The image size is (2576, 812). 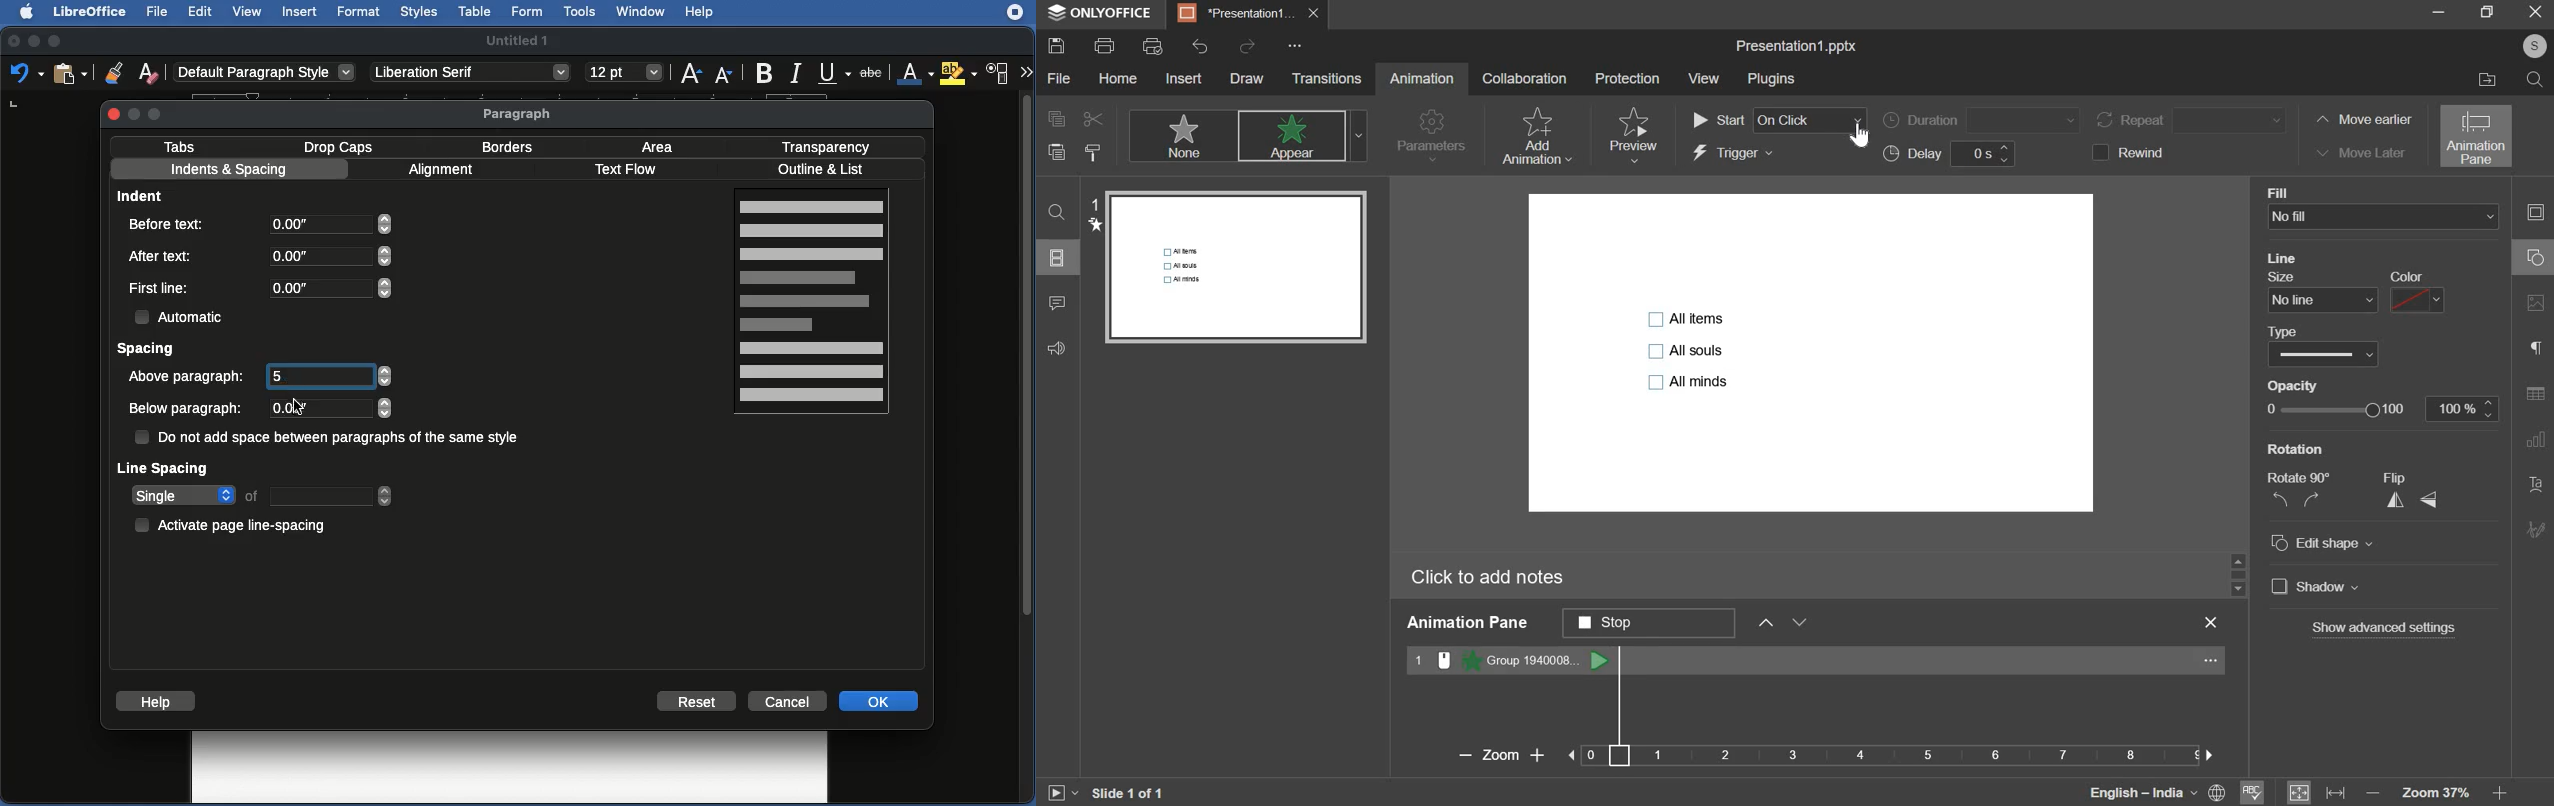 What do you see at coordinates (2317, 791) in the screenshot?
I see `fit` at bounding box center [2317, 791].